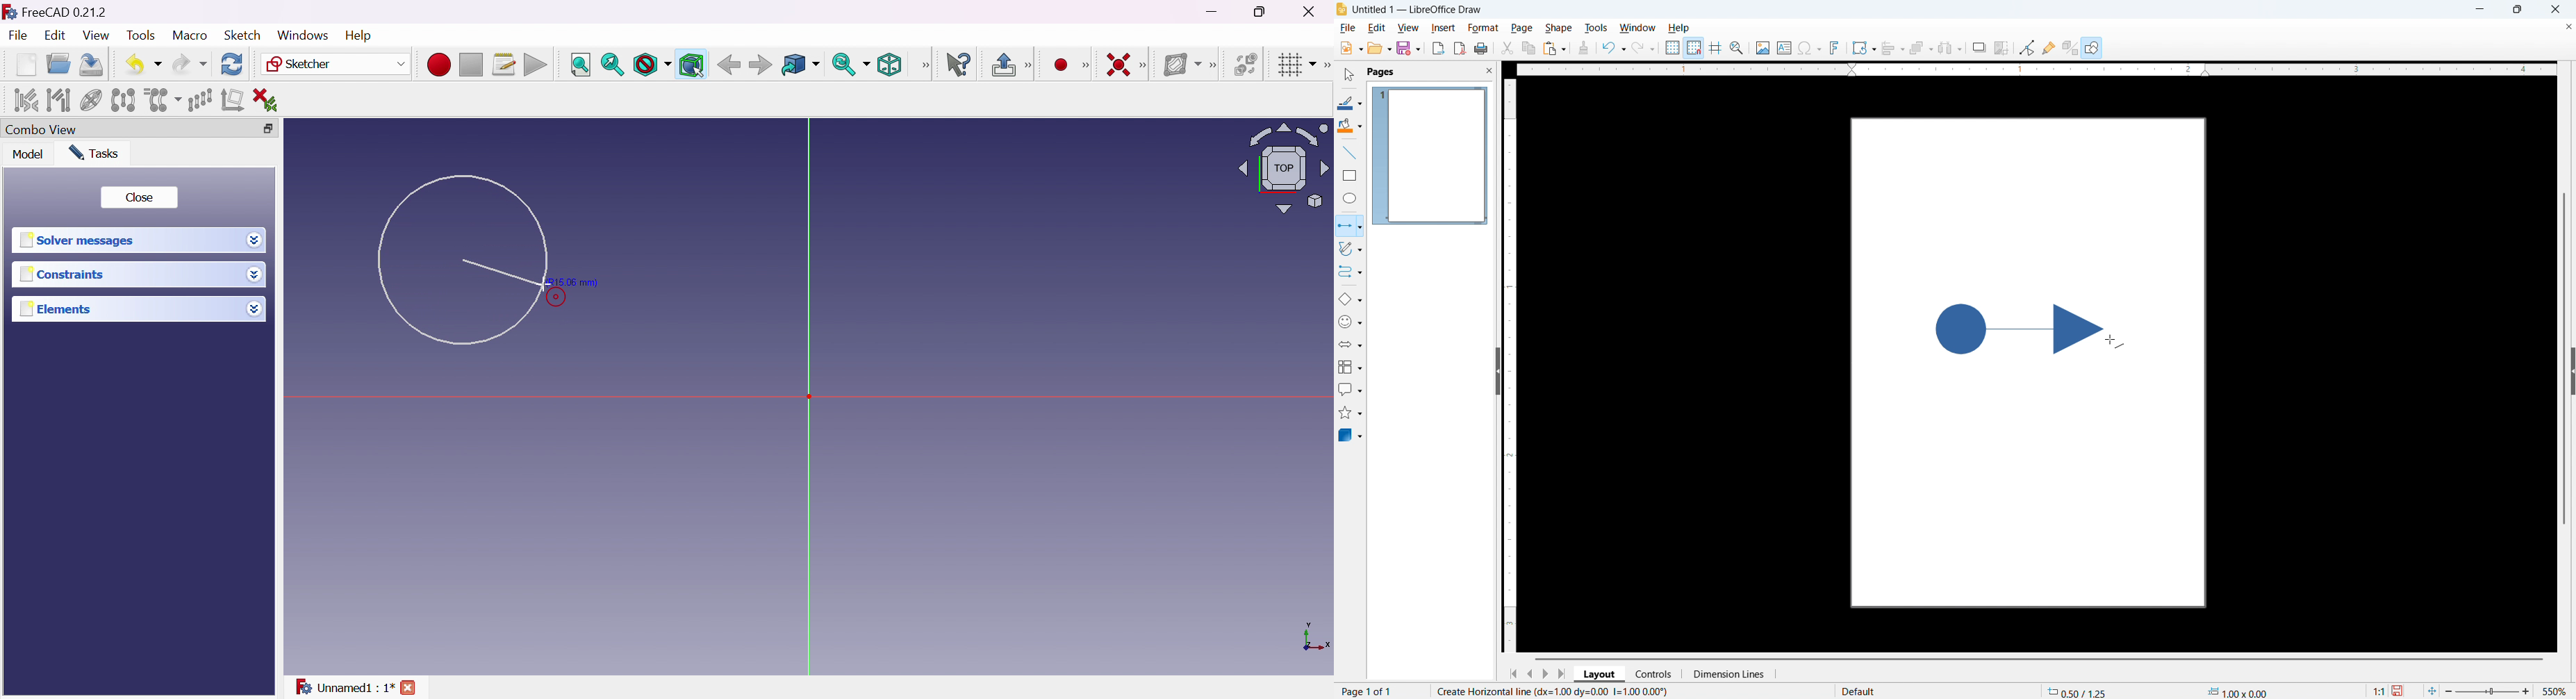 This screenshot has height=700, width=2576. Describe the element at coordinates (470, 65) in the screenshot. I see `Stop macro recording` at that location.